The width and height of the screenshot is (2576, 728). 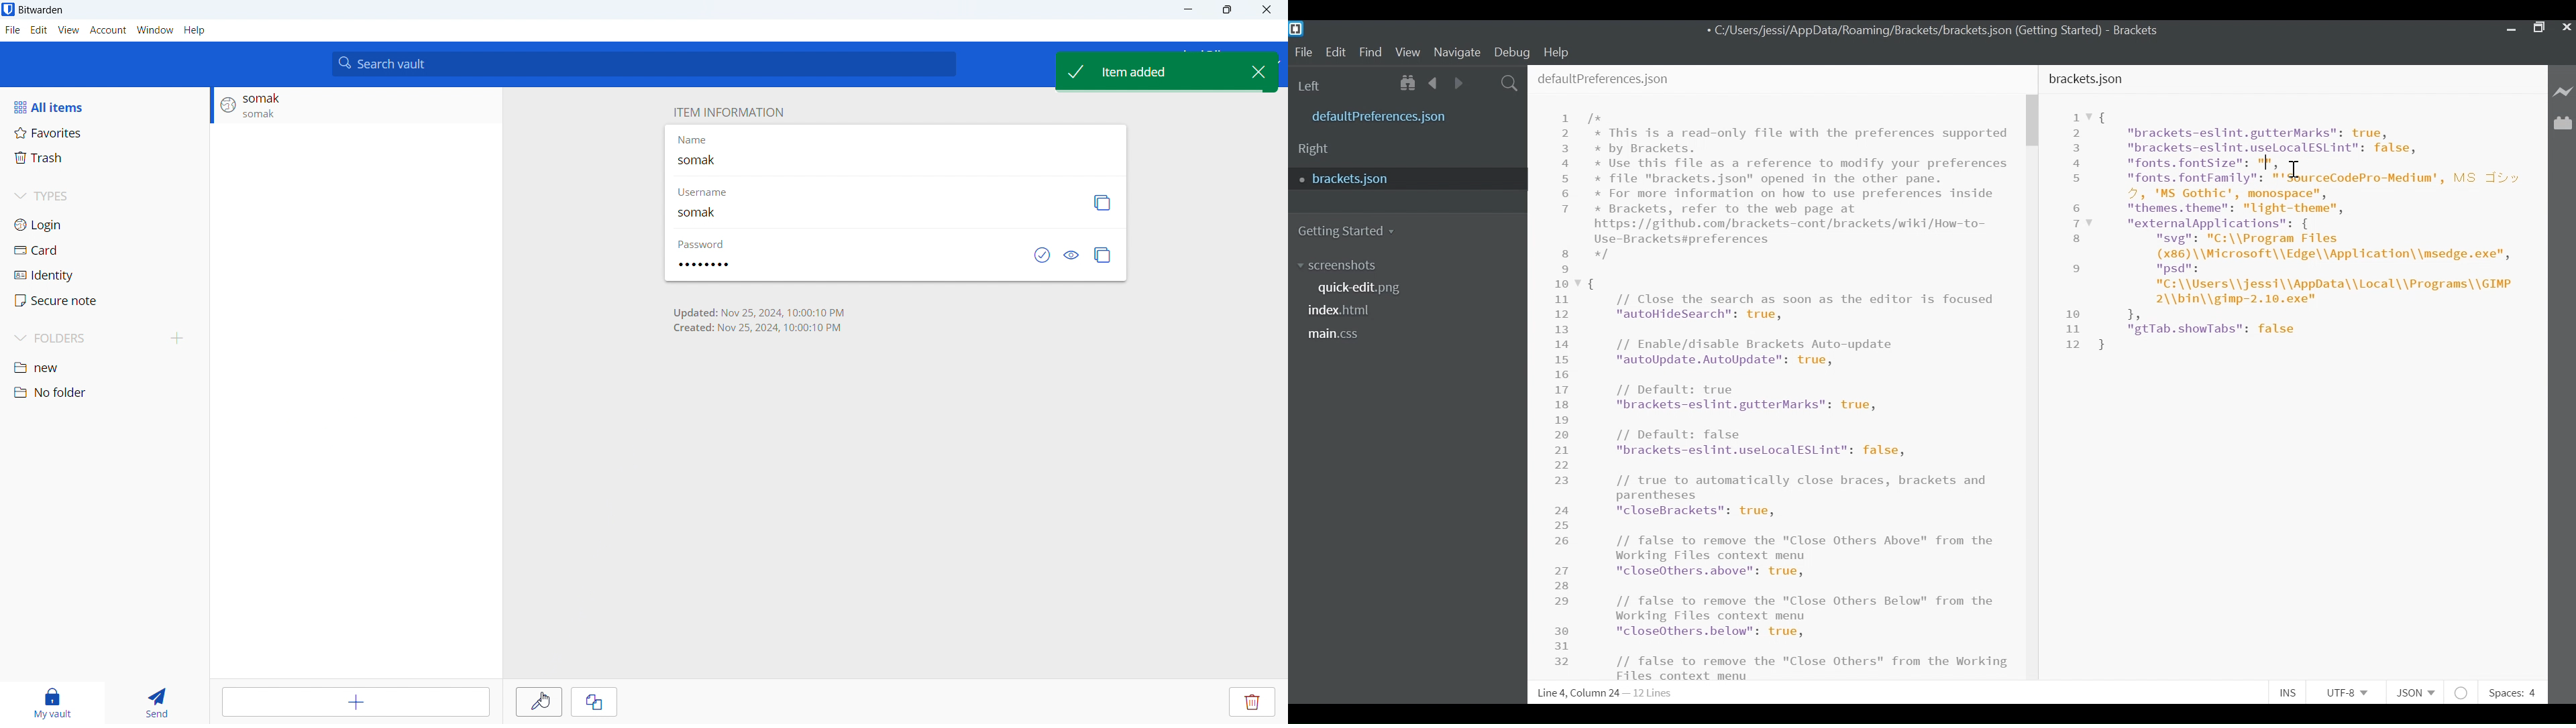 I want to click on Getting Started, so click(x=1350, y=231).